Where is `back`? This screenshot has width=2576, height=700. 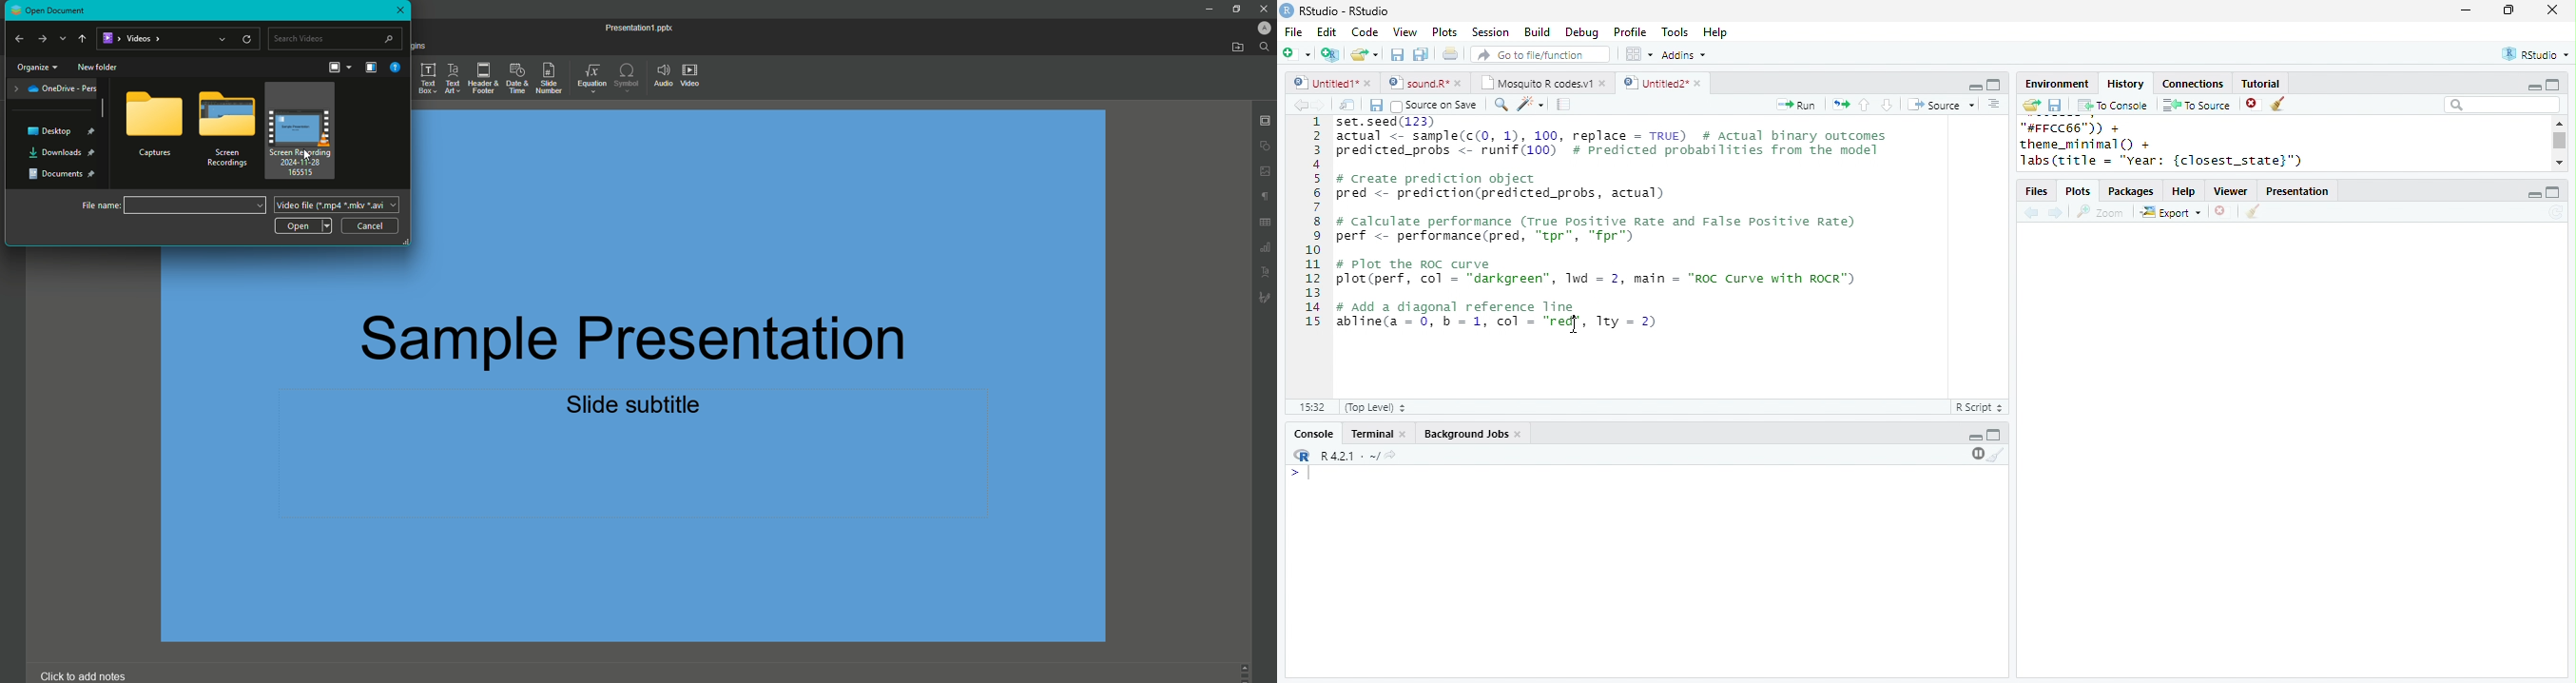 back is located at coordinates (2031, 214).